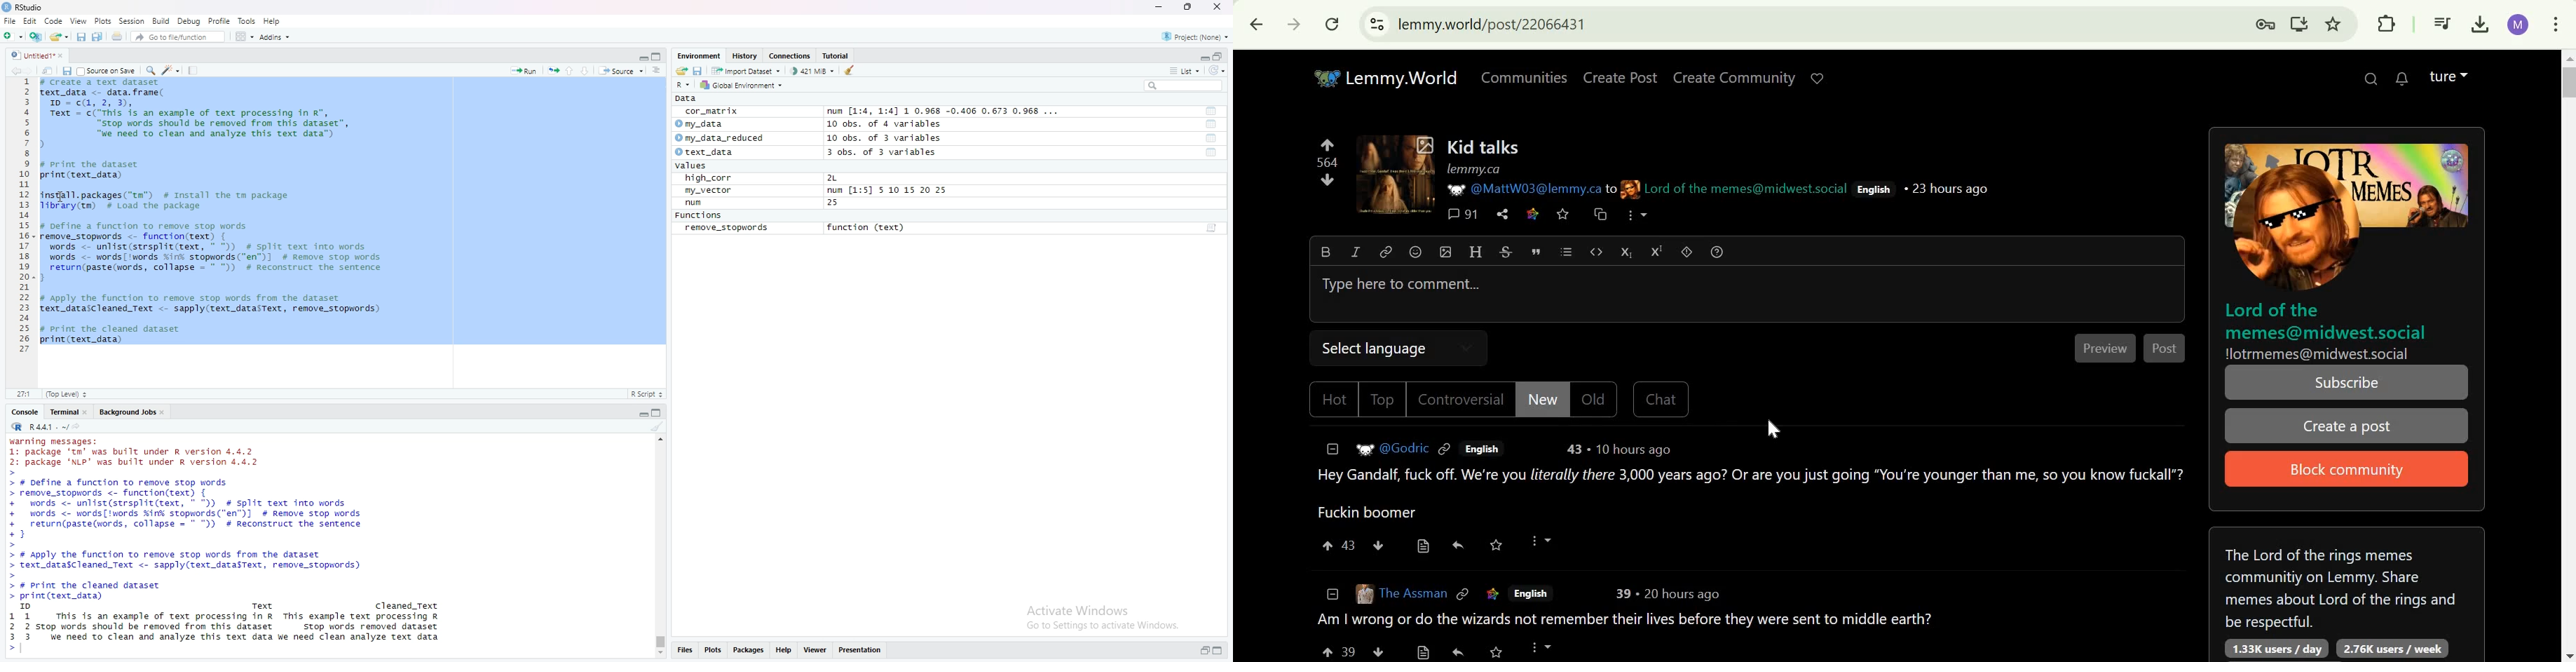 Image resolution: width=2576 pixels, height=672 pixels. Describe the element at coordinates (888, 137) in the screenshot. I see `10 obs. of 3 variables` at that location.